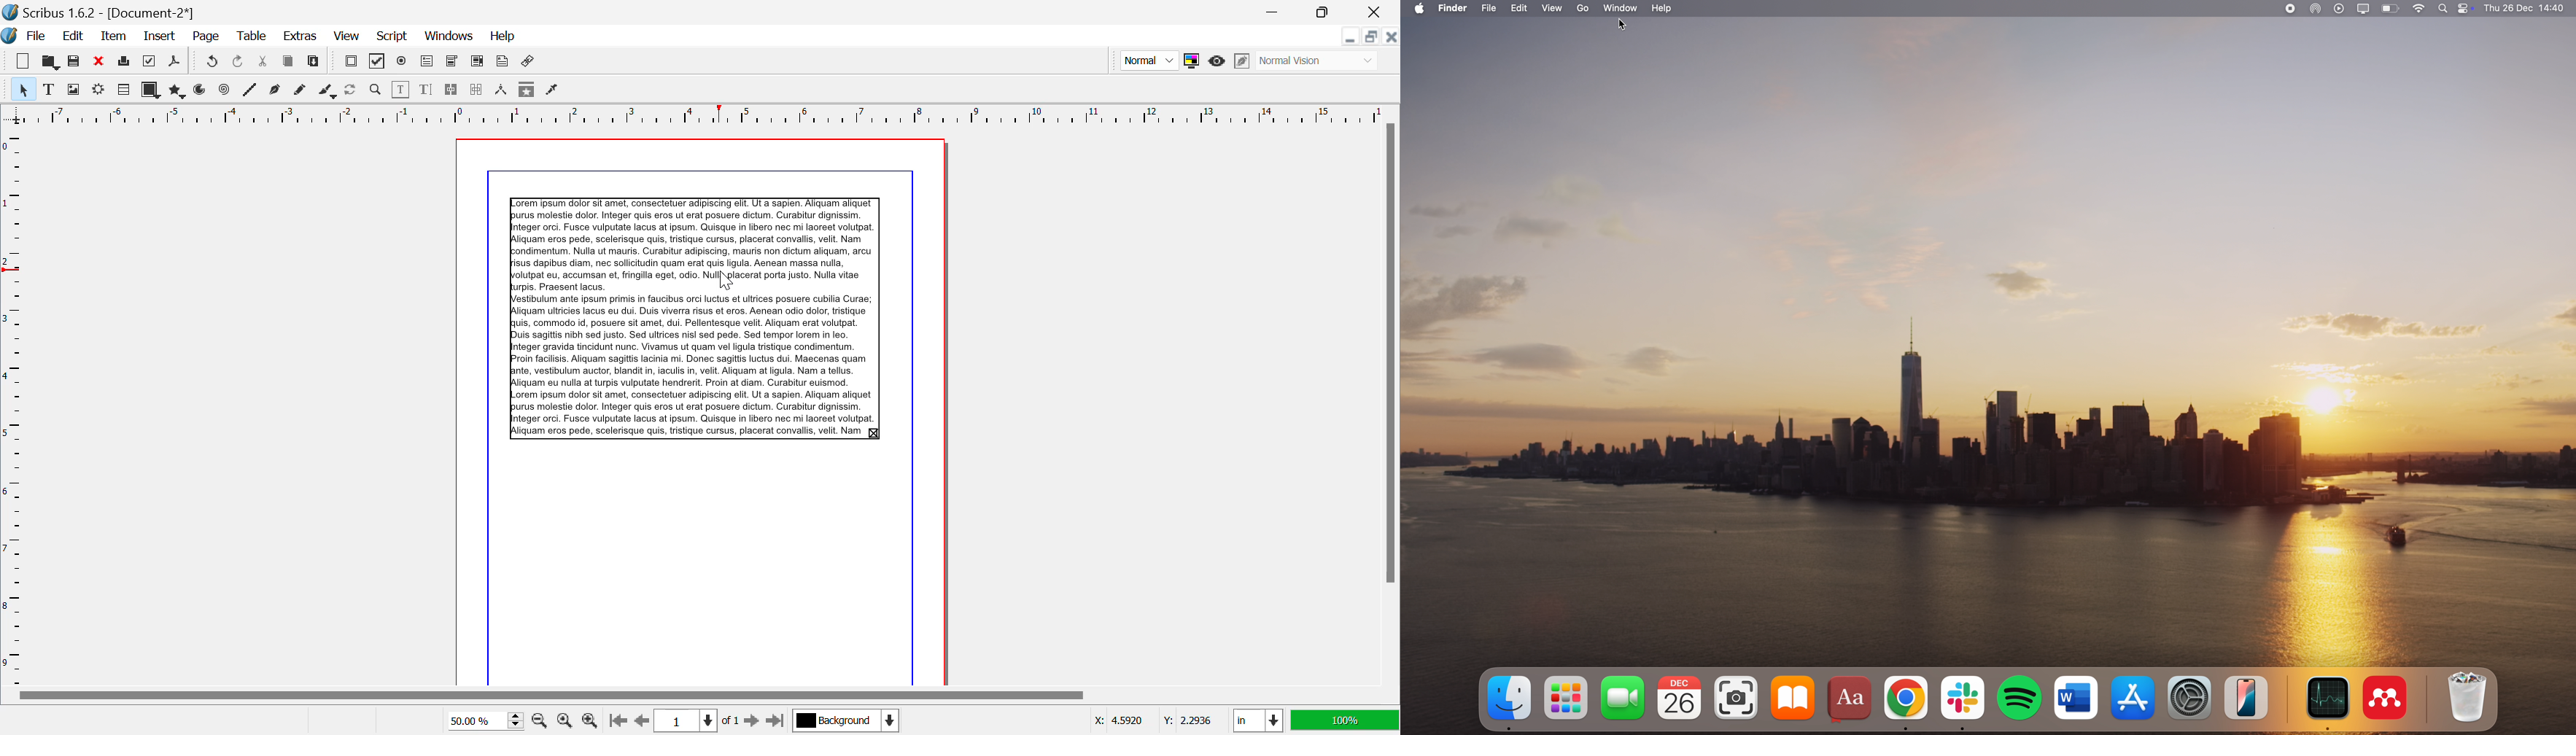 The height and width of the screenshot is (756, 2576). Describe the element at coordinates (503, 91) in the screenshot. I see `Measurements` at that location.